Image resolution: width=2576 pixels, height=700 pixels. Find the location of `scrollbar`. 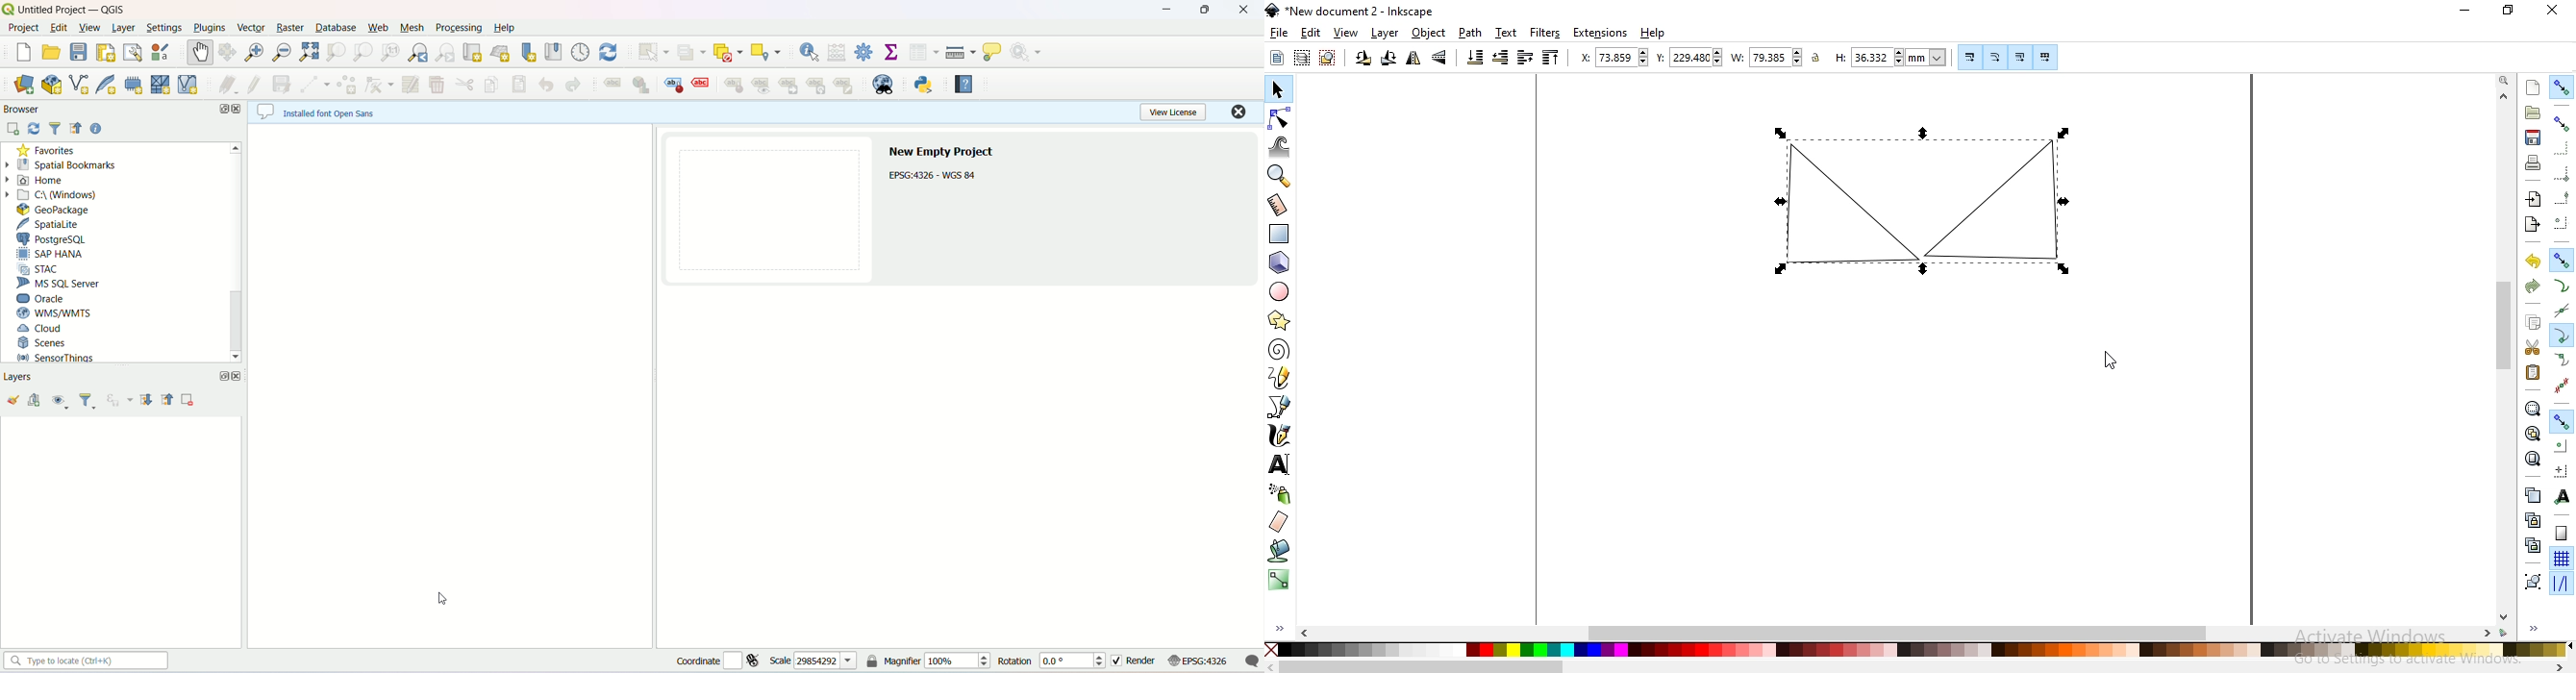

scrollbar is located at coordinates (2503, 358).